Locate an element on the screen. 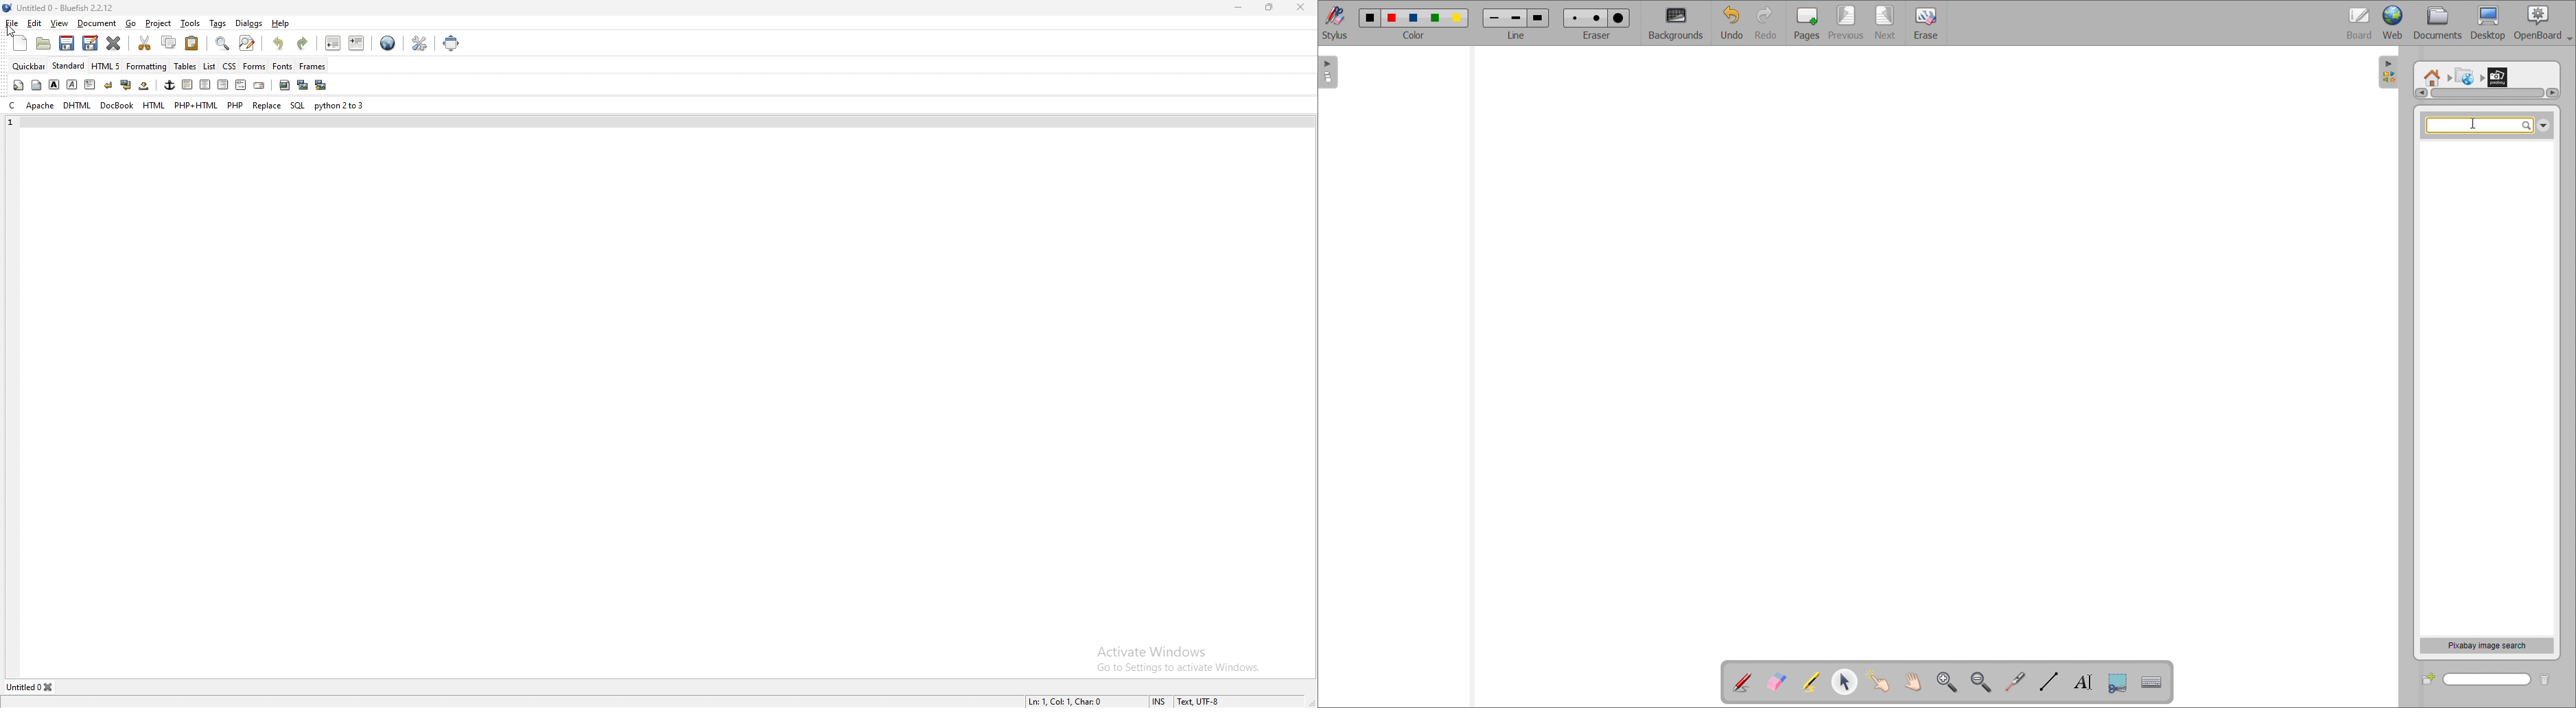 The width and height of the screenshot is (2576, 728). html 5 is located at coordinates (106, 66).